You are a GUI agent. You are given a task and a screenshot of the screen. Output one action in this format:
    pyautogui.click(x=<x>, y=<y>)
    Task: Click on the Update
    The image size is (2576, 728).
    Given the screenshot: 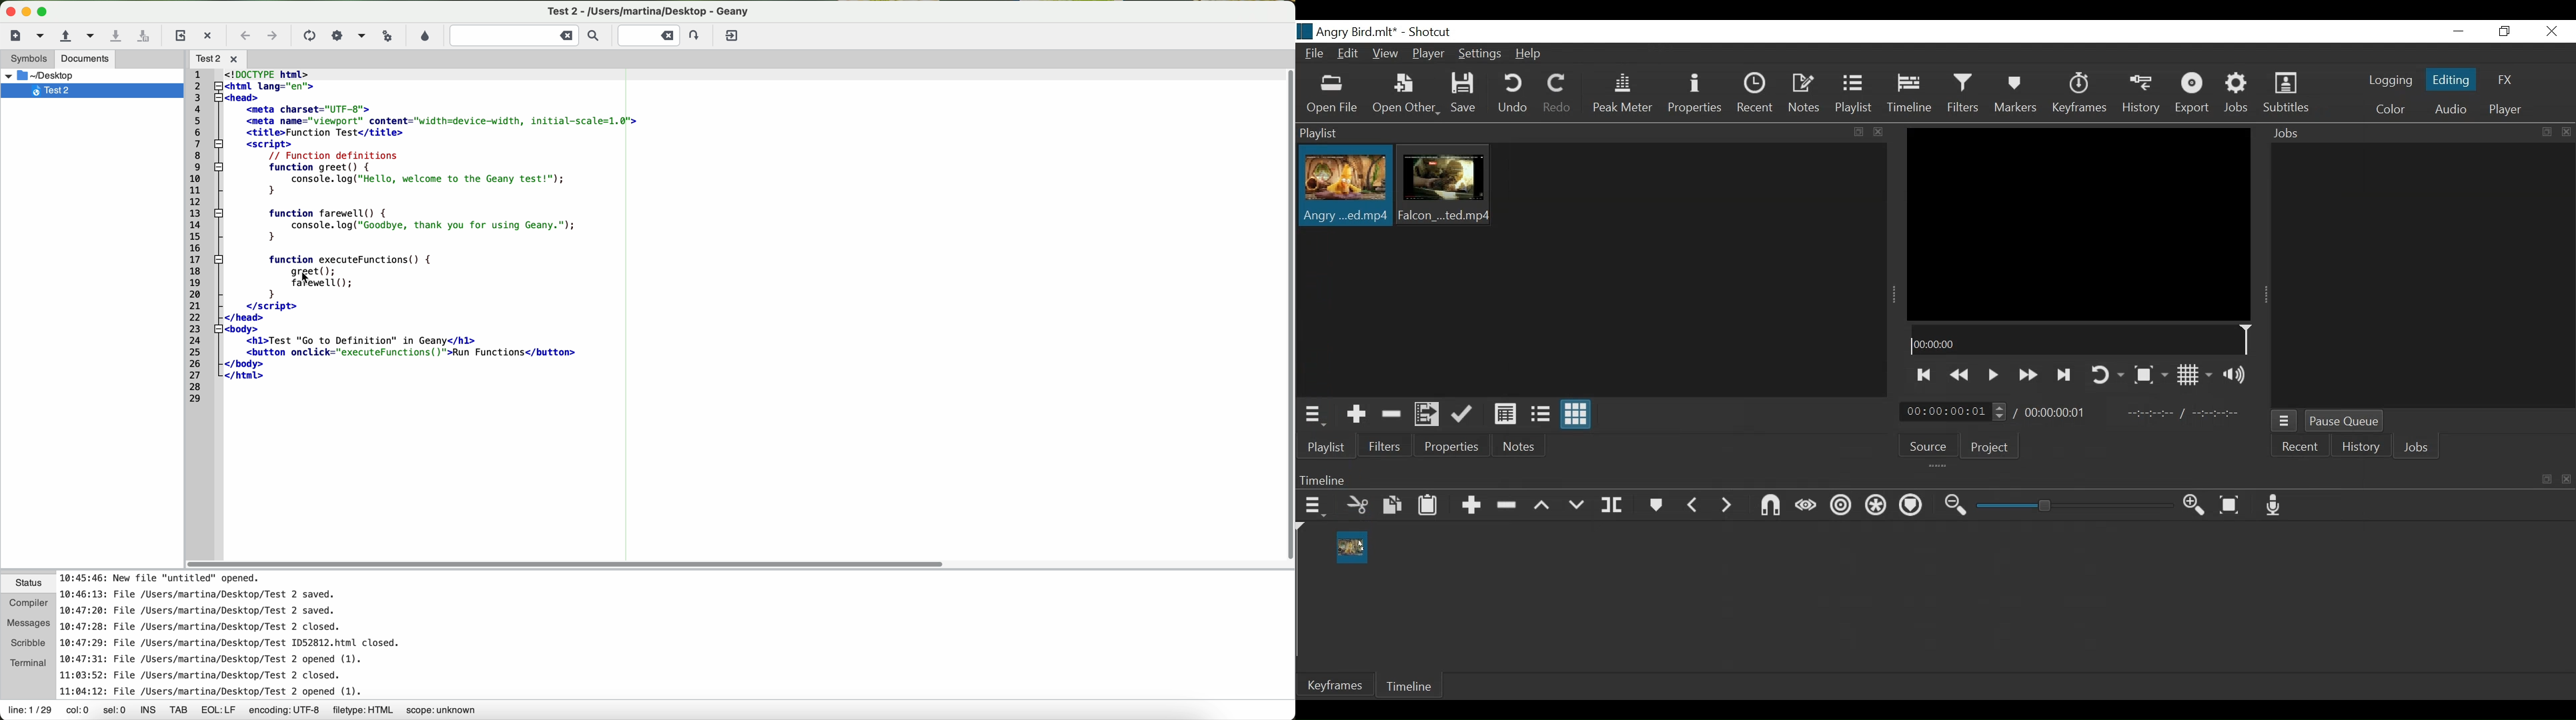 What is the action you would take?
    pyautogui.click(x=1464, y=415)
    